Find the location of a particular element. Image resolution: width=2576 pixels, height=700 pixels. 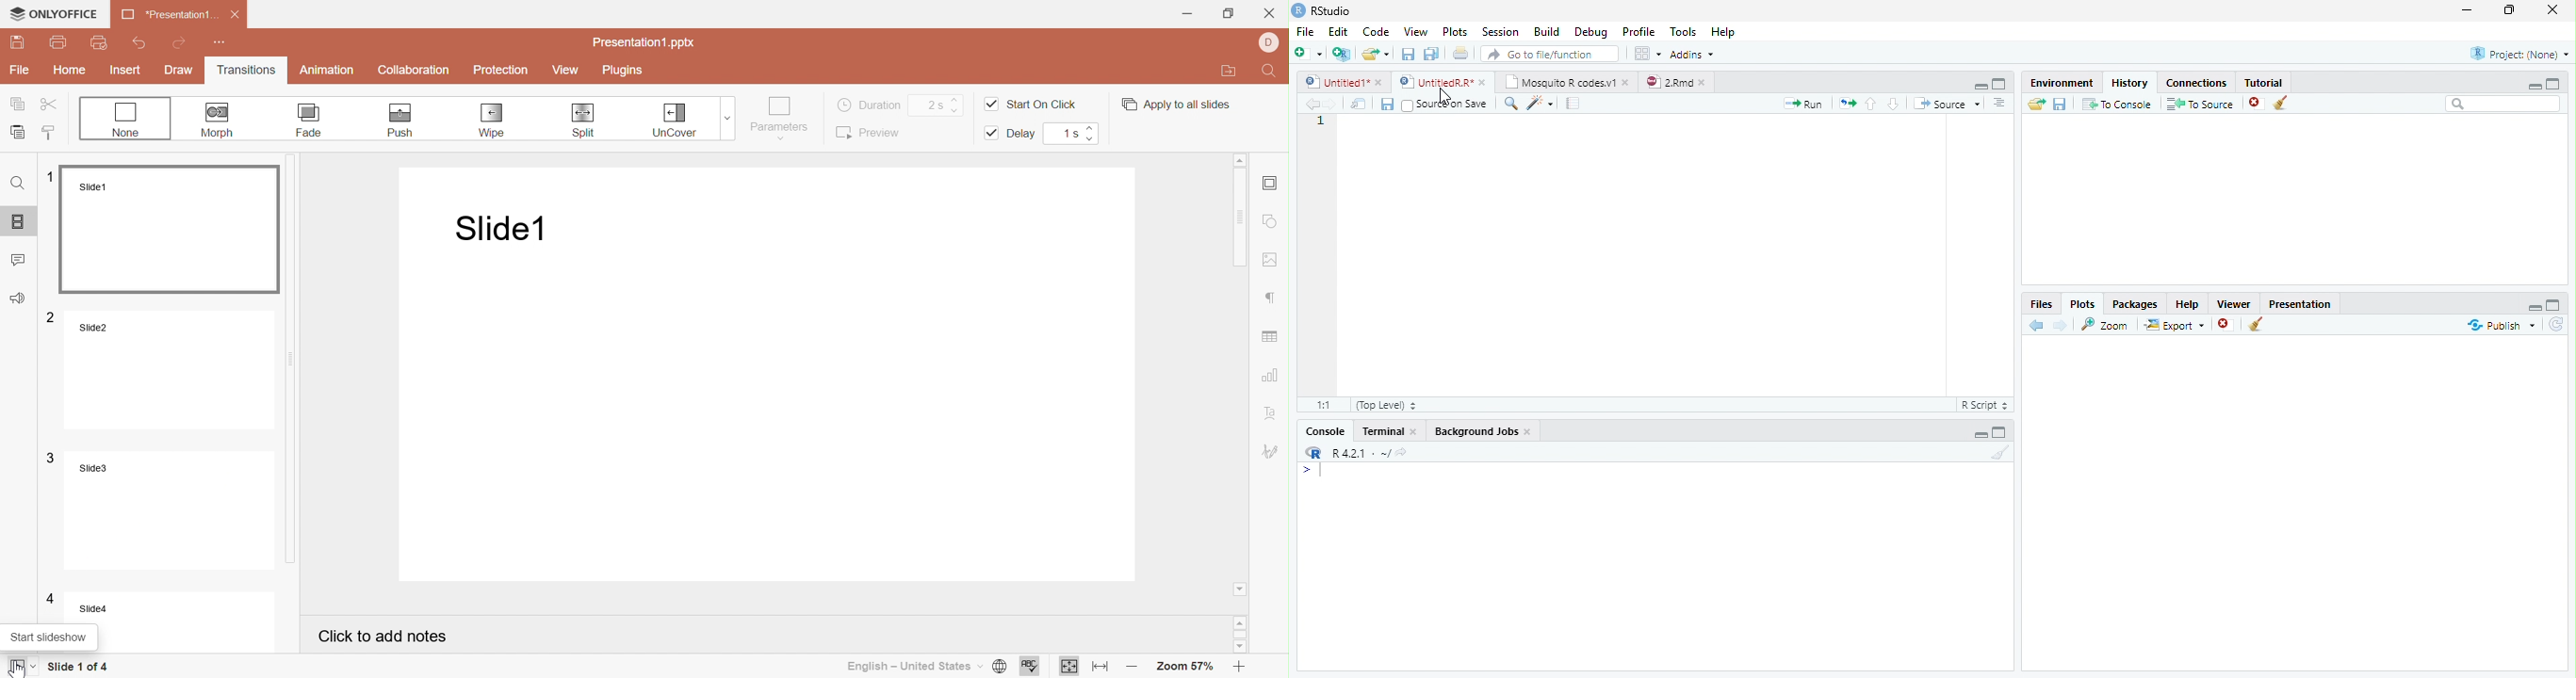

To Source is located at coordinates (2200, 104).